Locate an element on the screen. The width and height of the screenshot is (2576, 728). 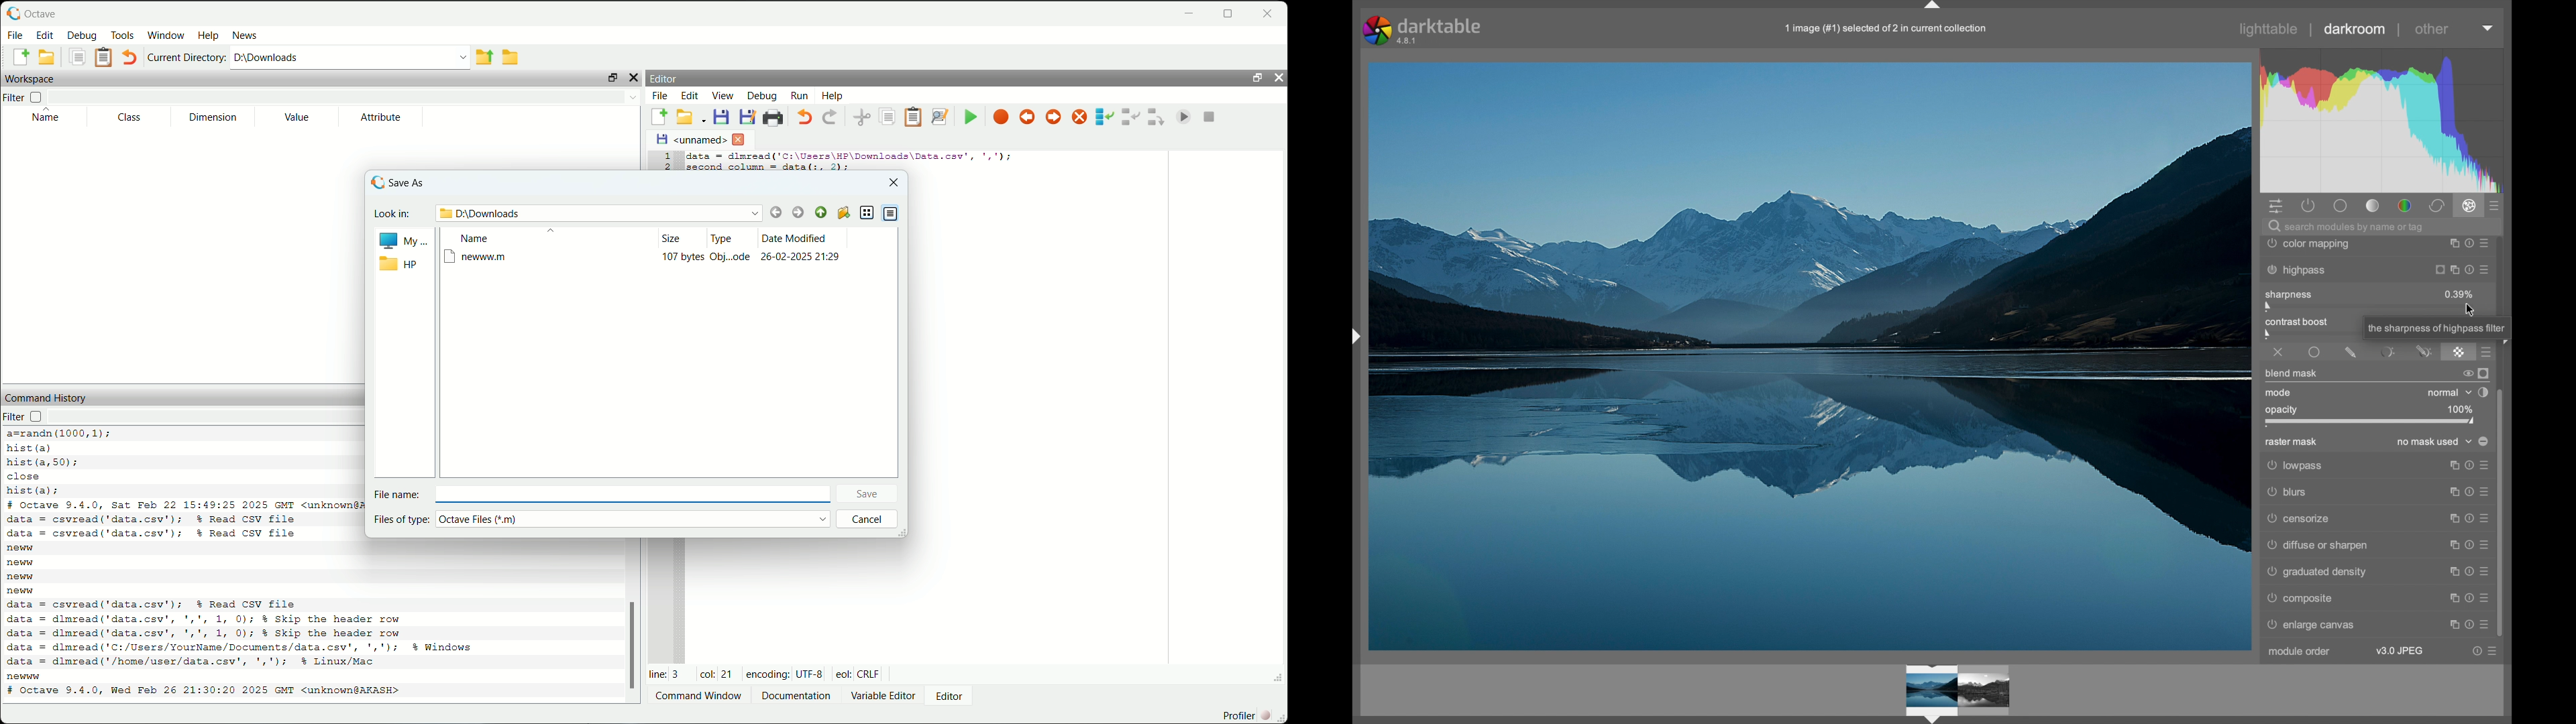
censorize is located at coordinates (2375, 519).